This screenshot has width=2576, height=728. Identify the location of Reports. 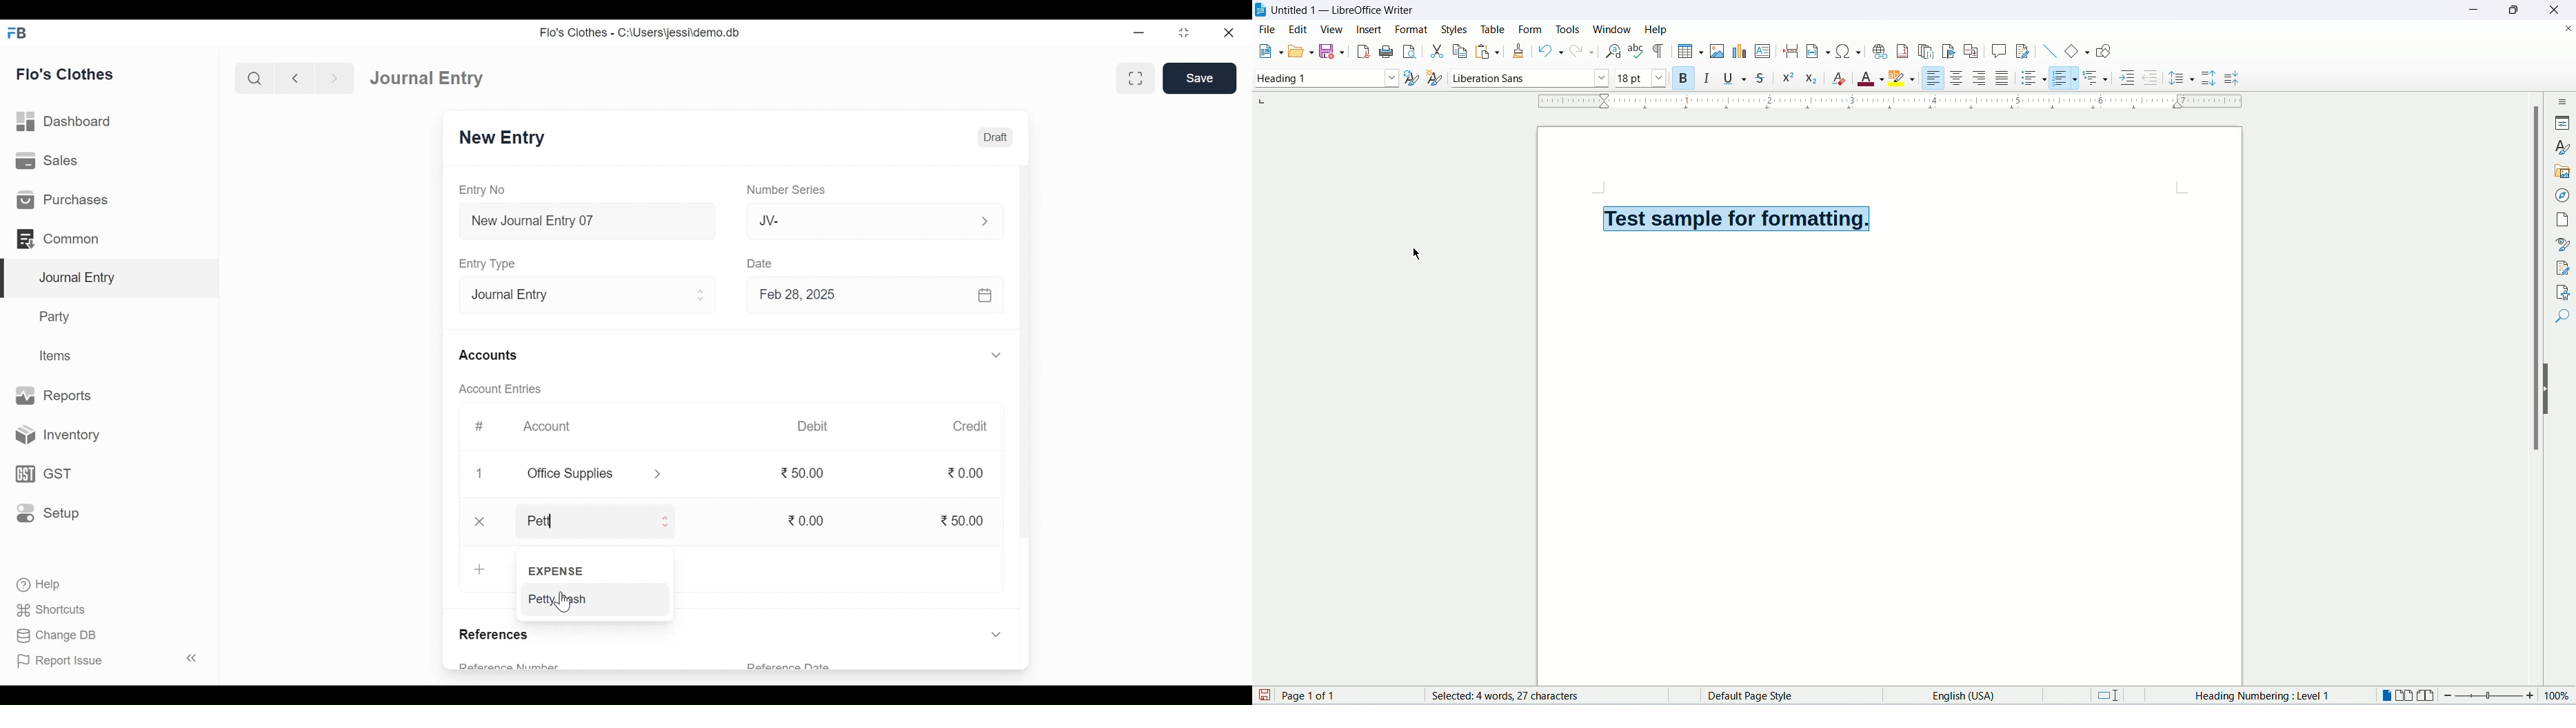
(55, 394).